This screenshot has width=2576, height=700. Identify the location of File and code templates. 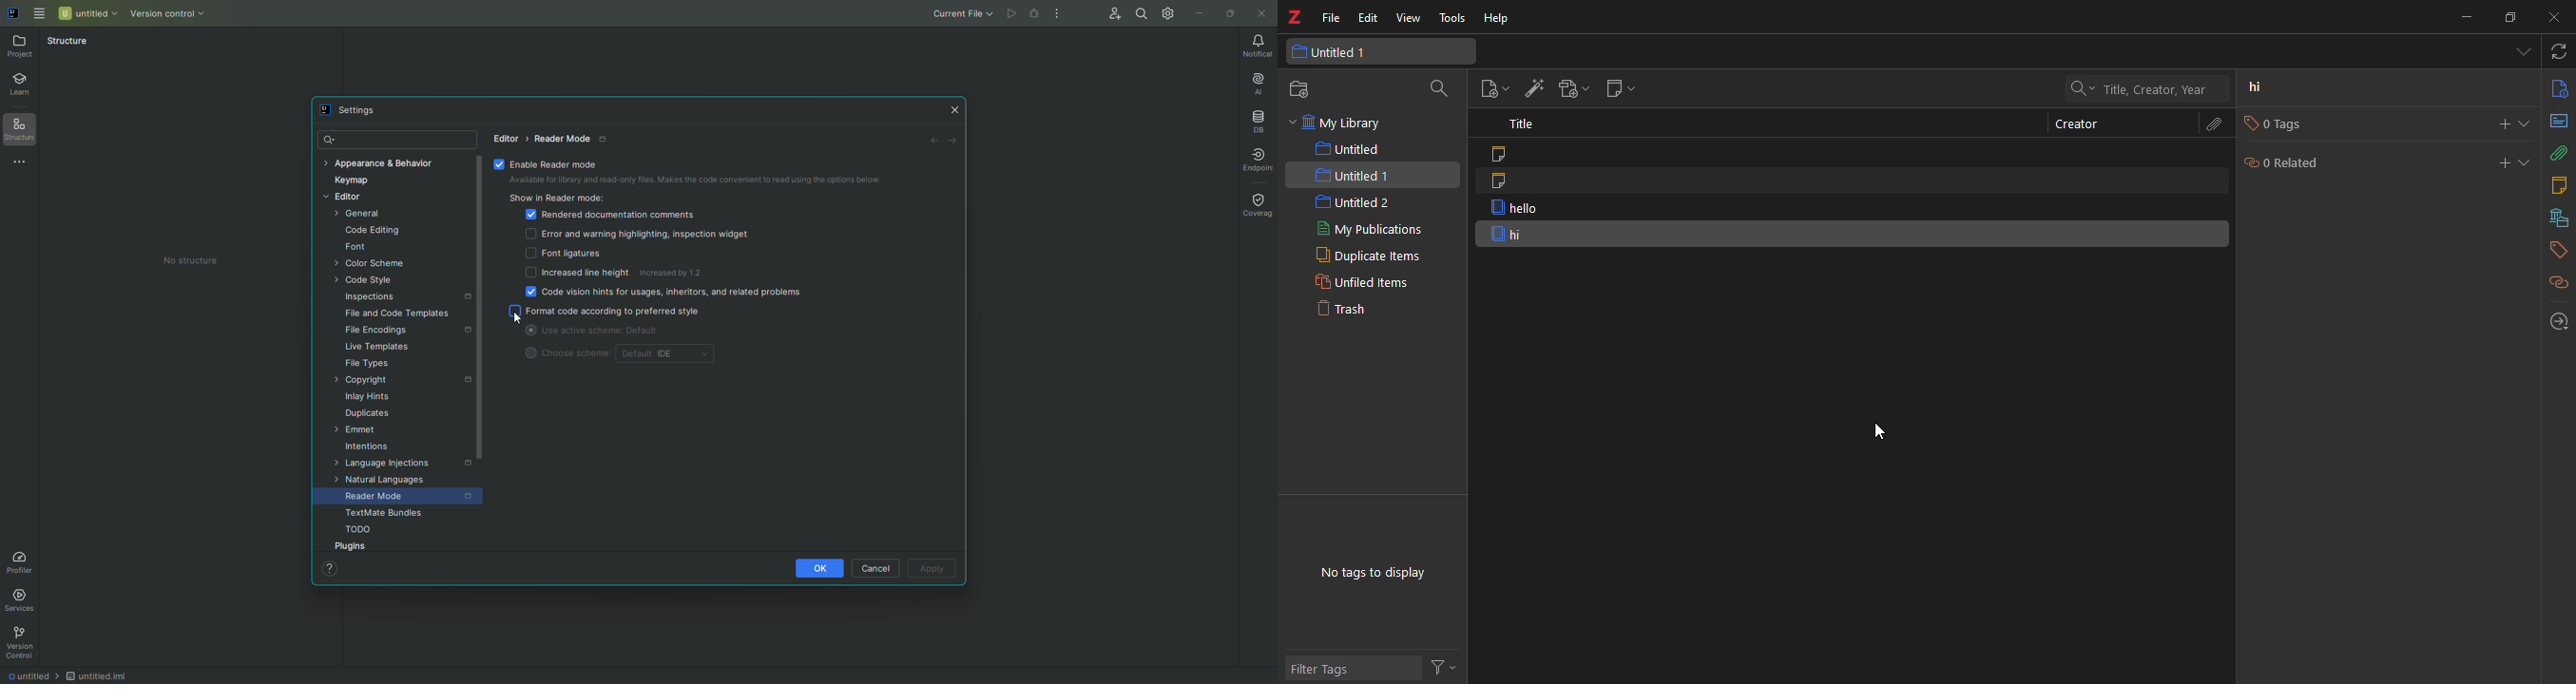
(393, 313).